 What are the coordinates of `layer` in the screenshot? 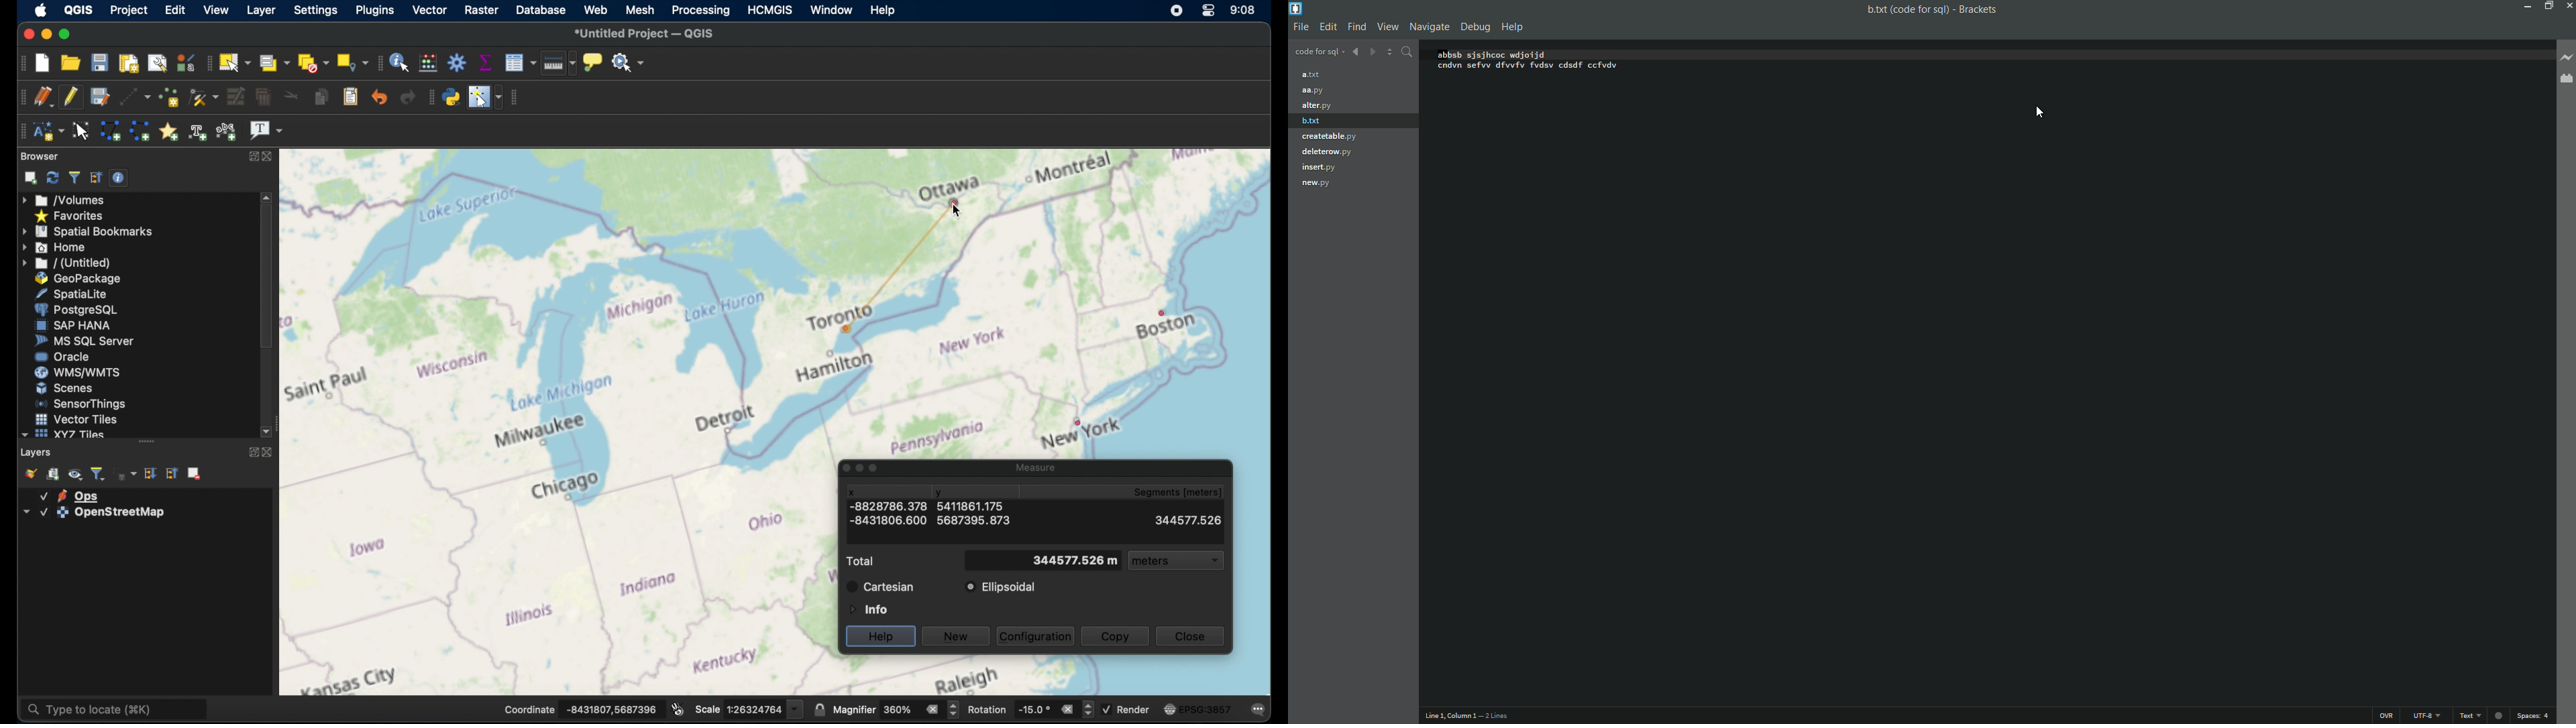 It's located at (259, 10).